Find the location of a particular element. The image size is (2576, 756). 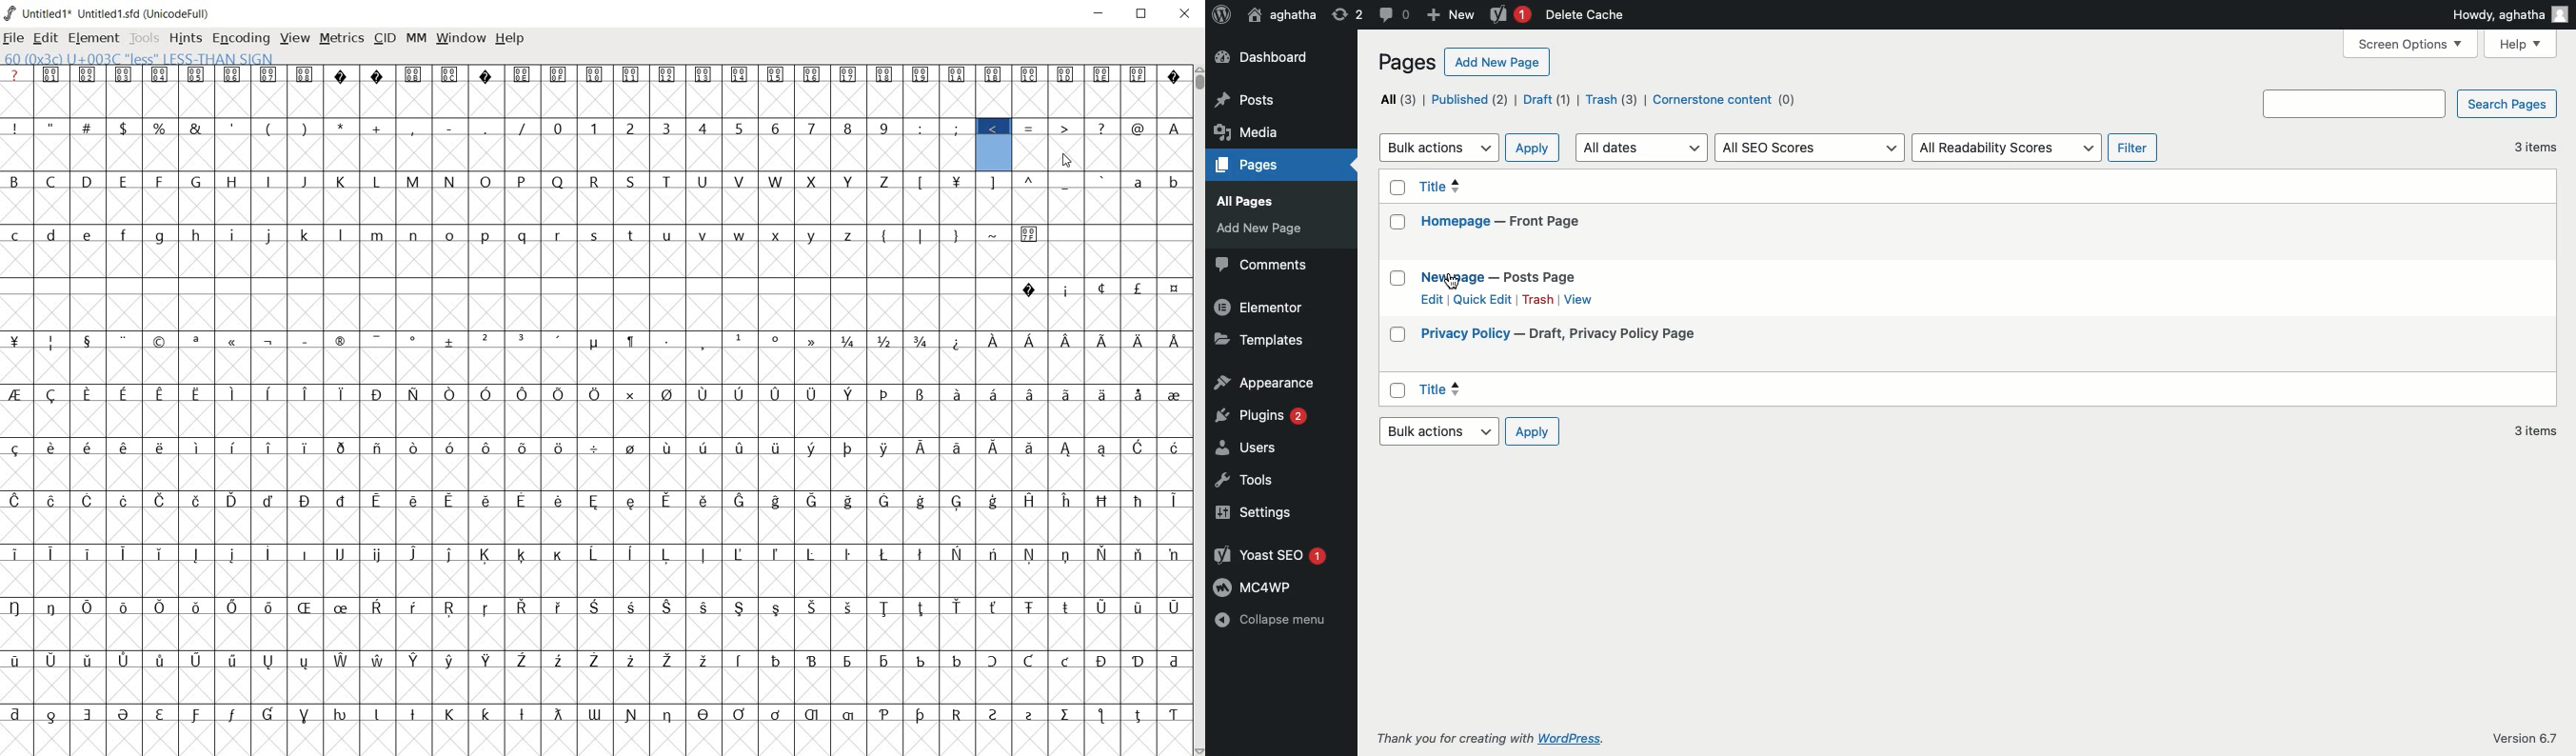

edit is located at coordinates (44, 38).